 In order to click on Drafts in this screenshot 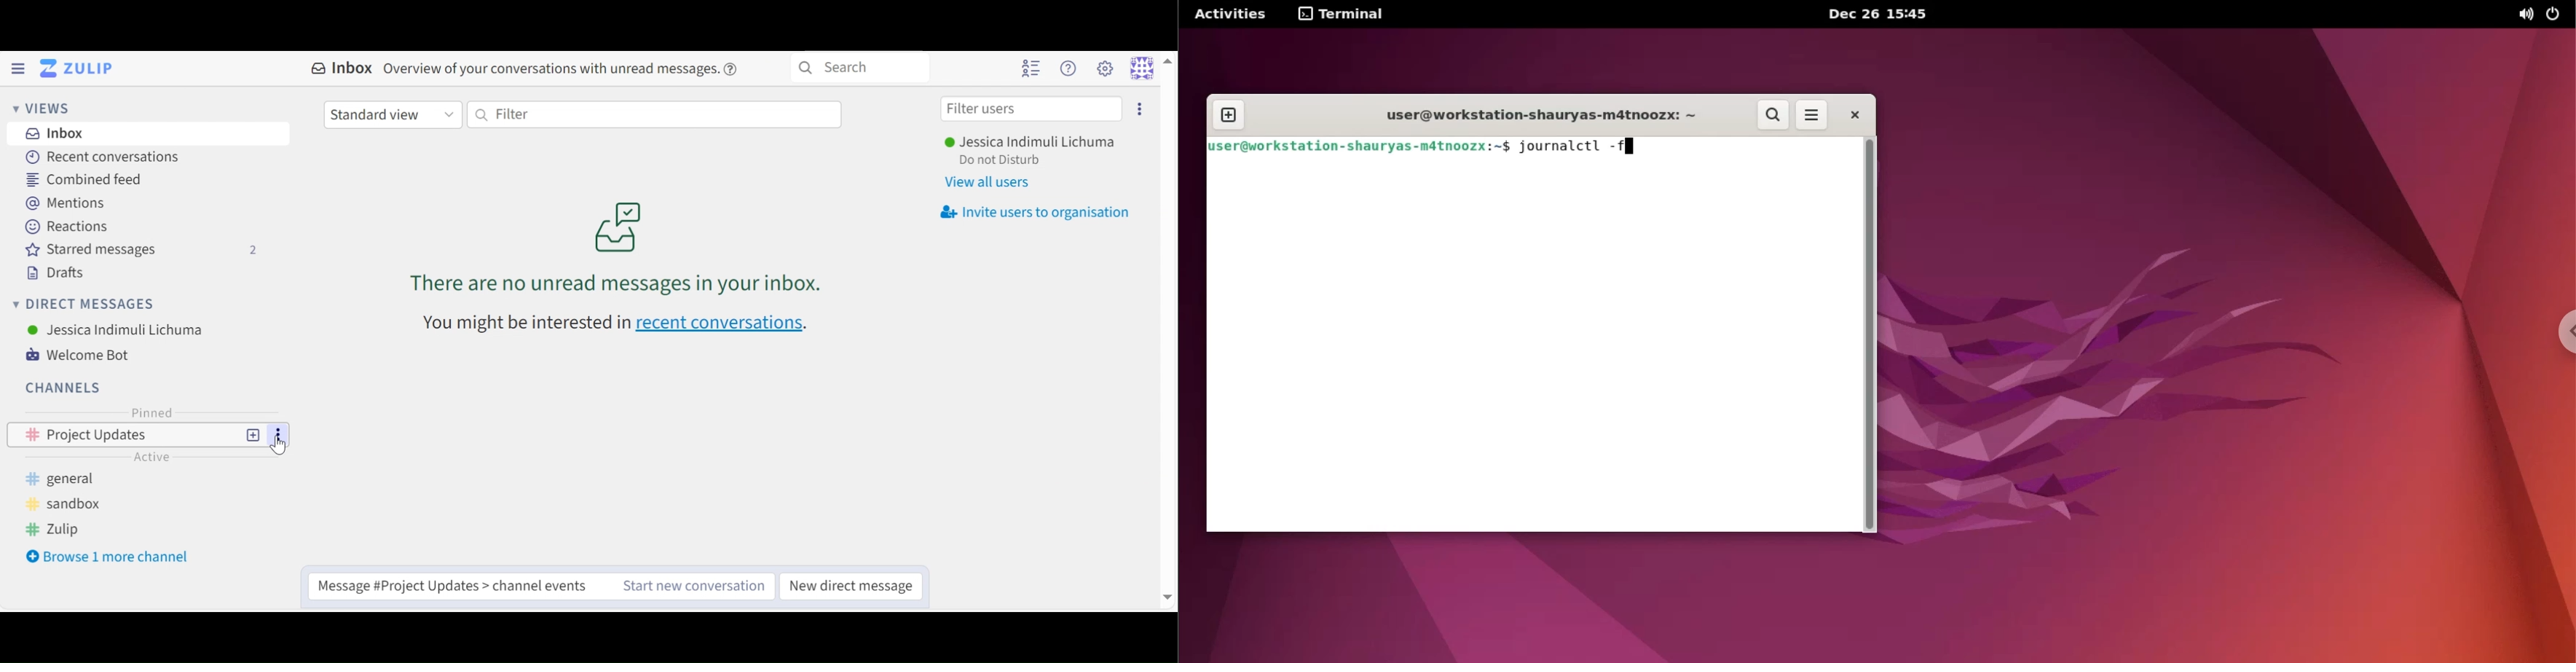, I will do `click(57, 273)`.